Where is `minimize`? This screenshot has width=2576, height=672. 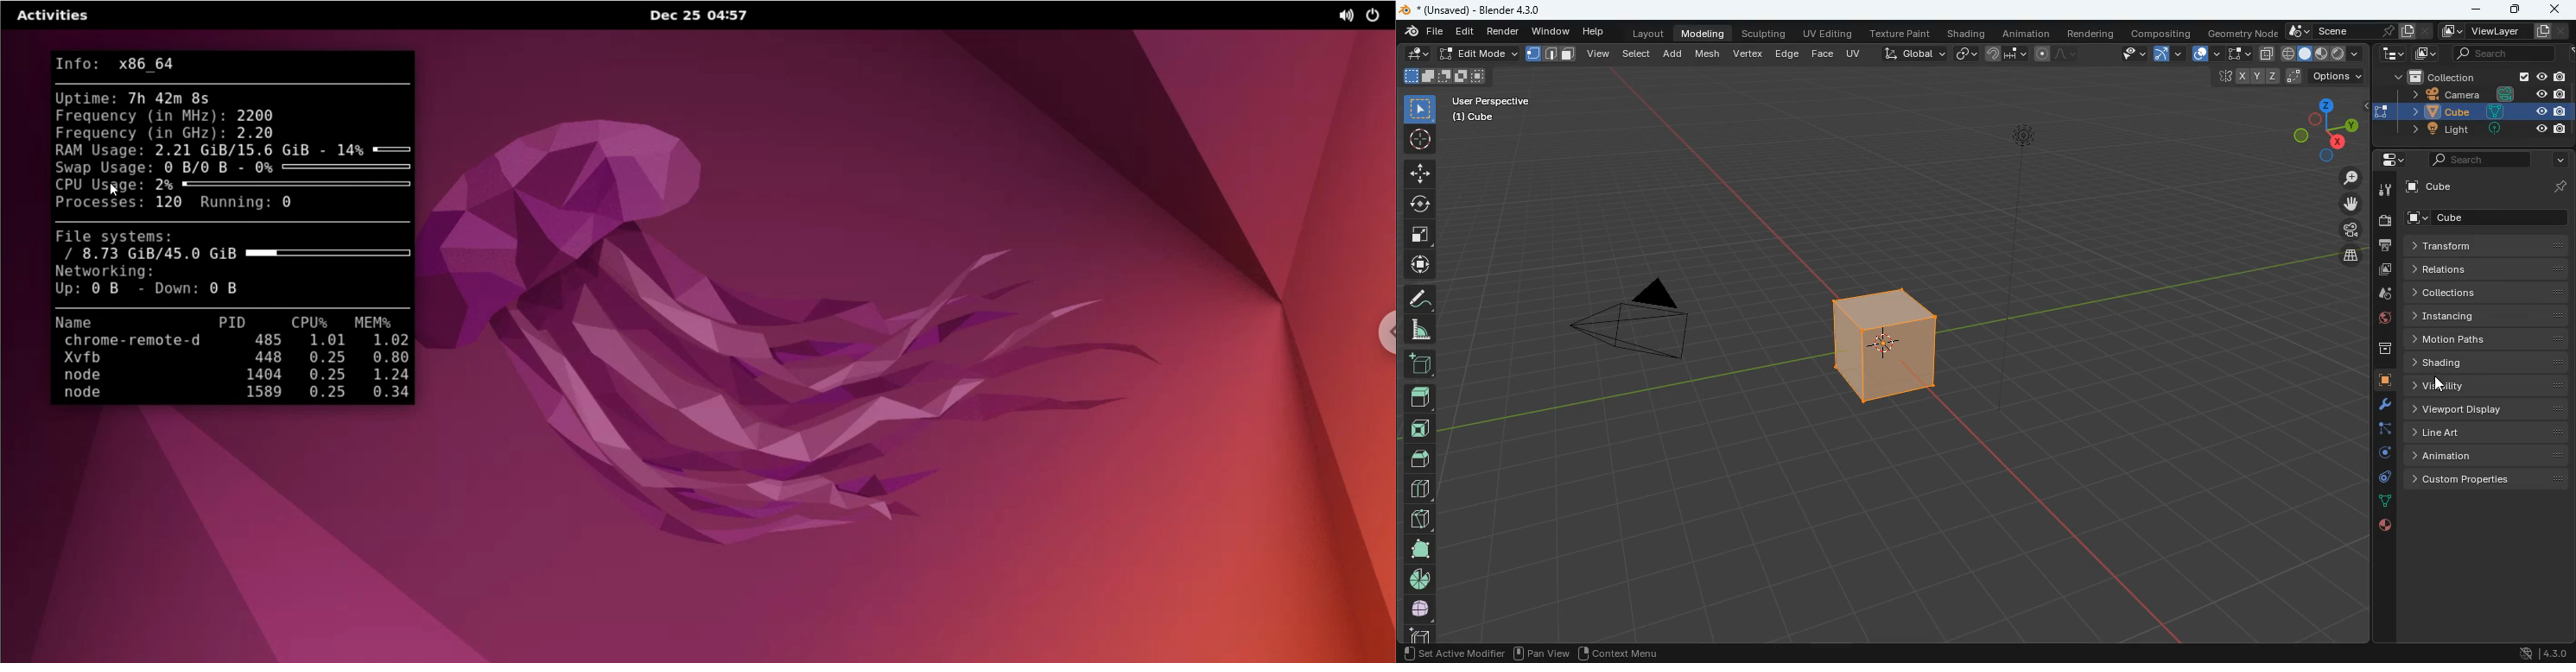
minimize is located at coordinates (2479, 9).